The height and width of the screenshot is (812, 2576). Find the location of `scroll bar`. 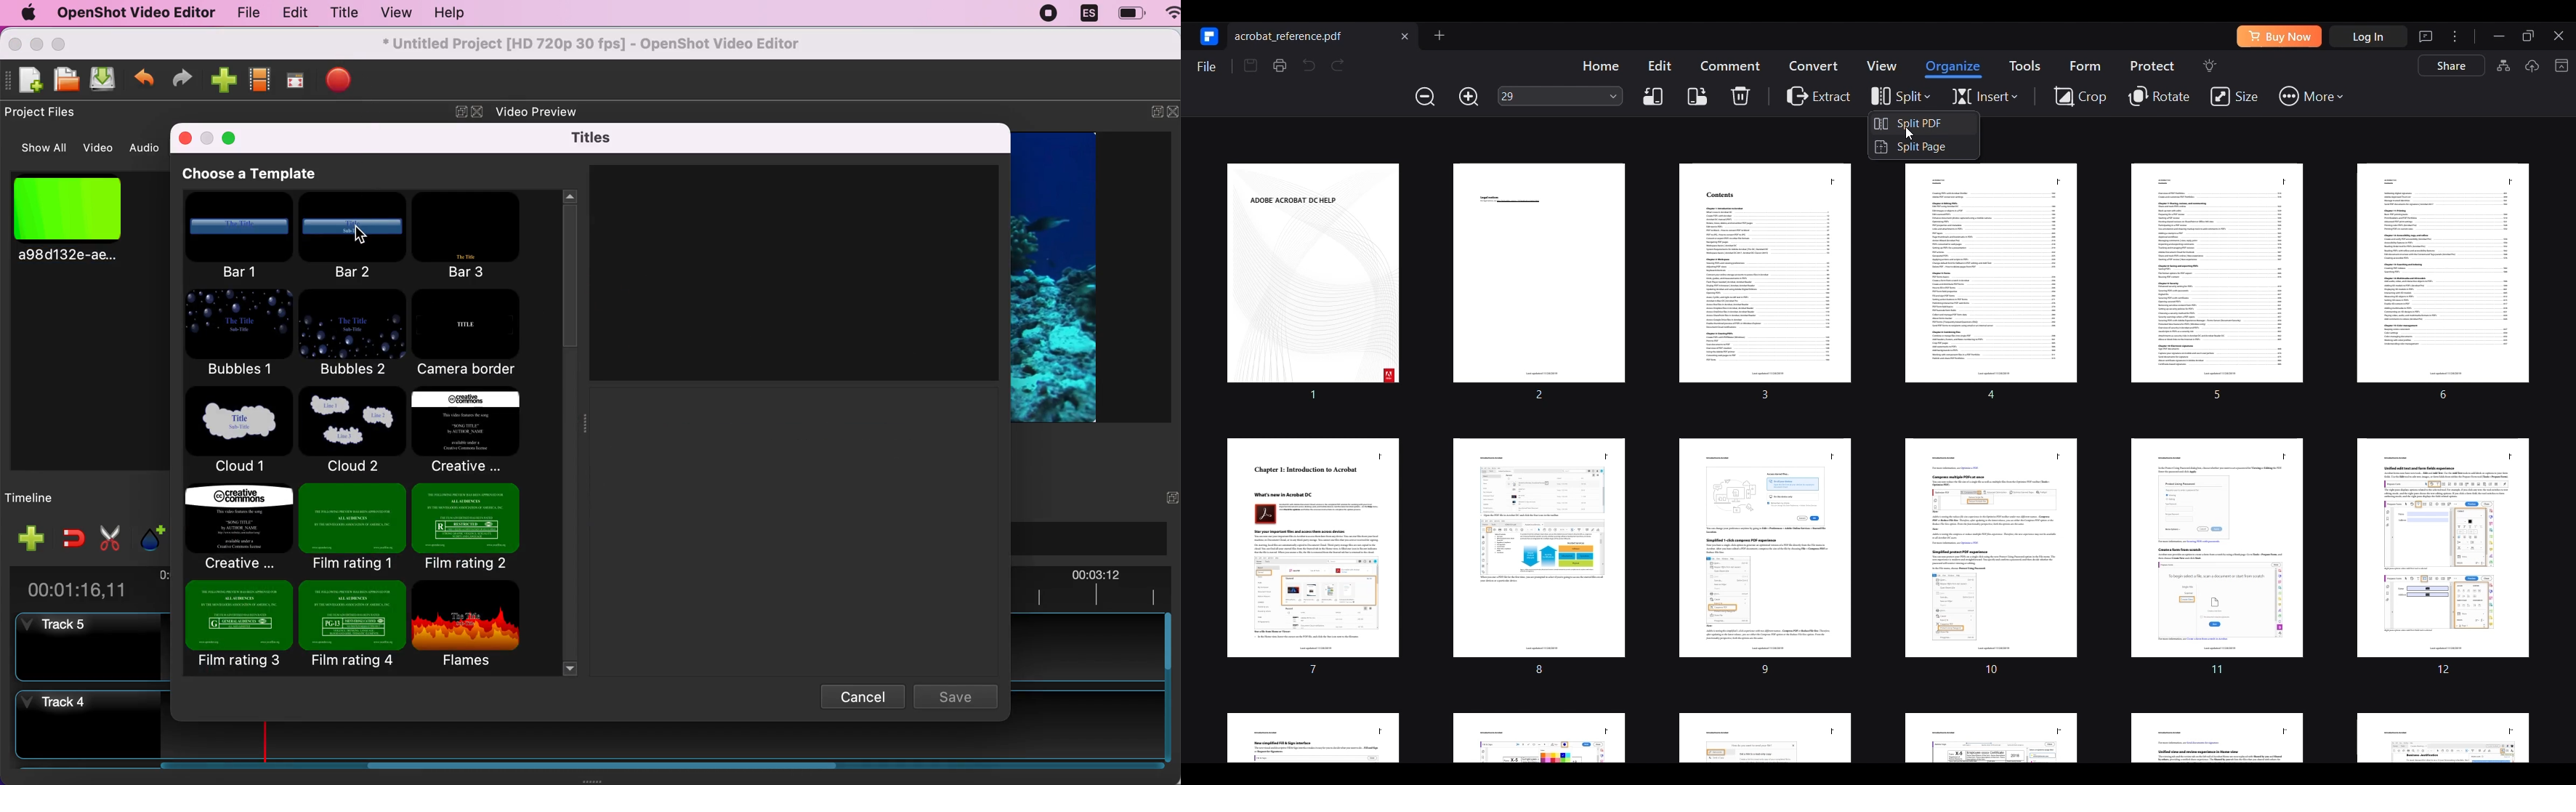

scroll bar is located at coordinates (1168, 690).